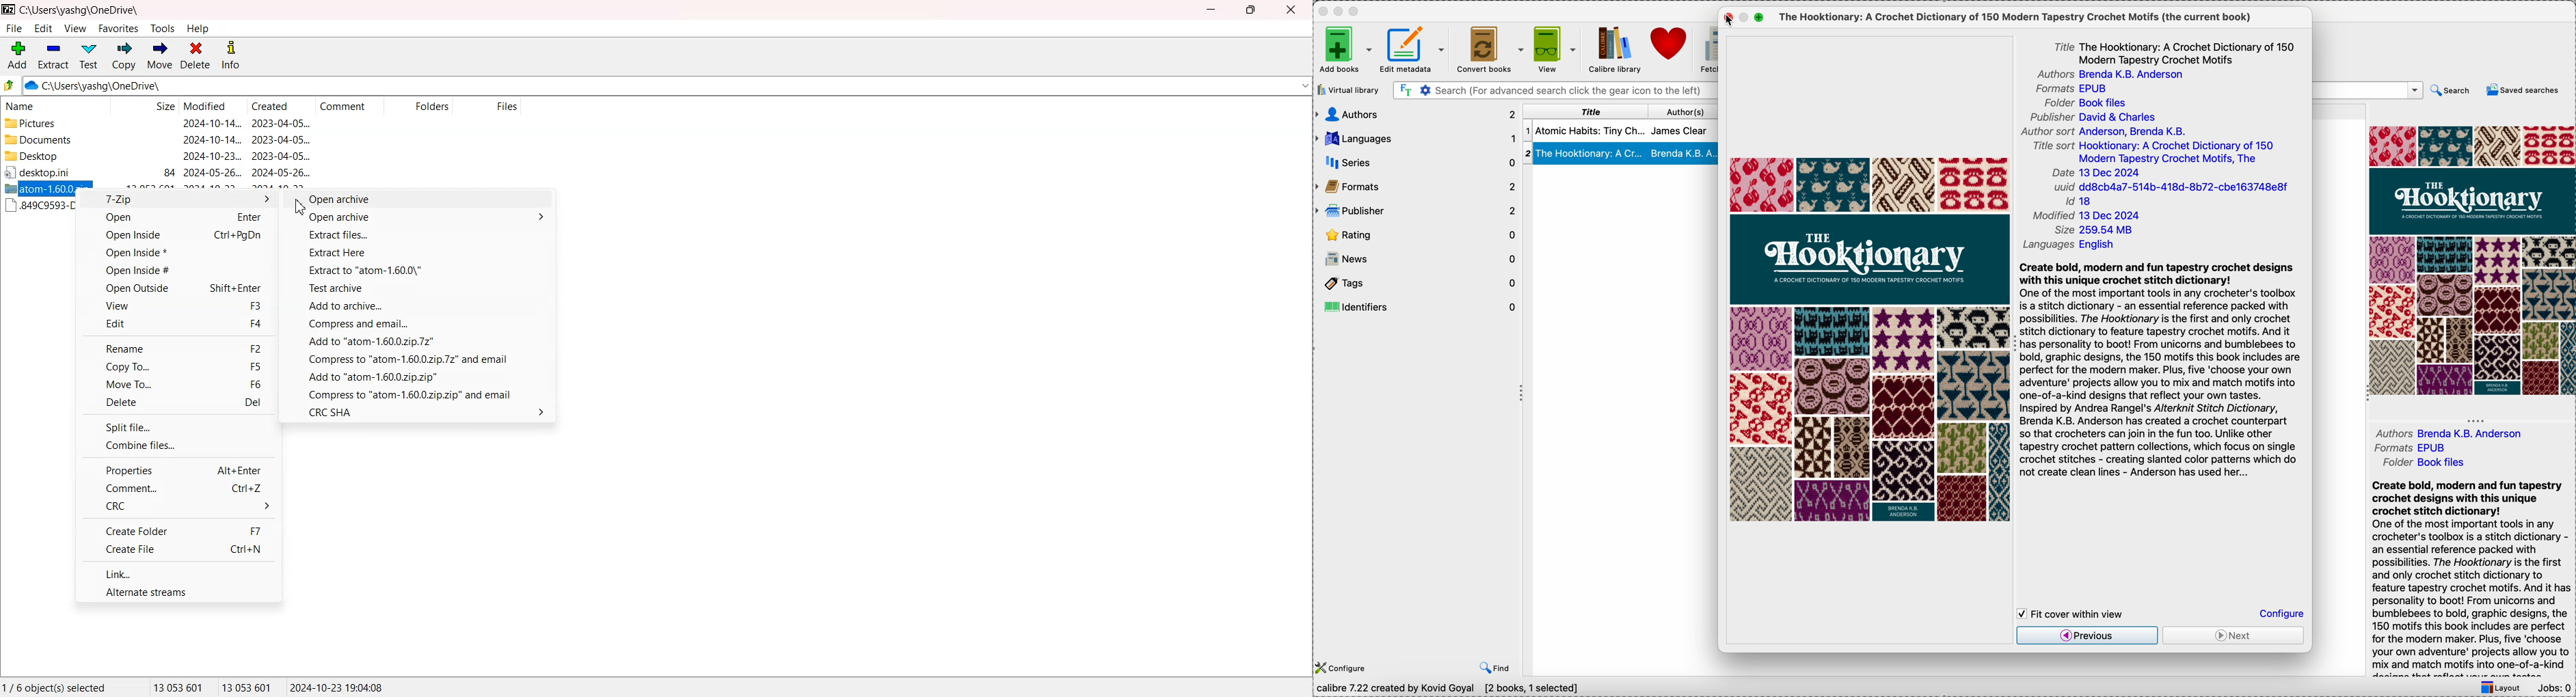 This screenshot has height=700, width=2576. Describe the element at coordinates (1493, 50) in the screenshot. I see `convert books` at that location.